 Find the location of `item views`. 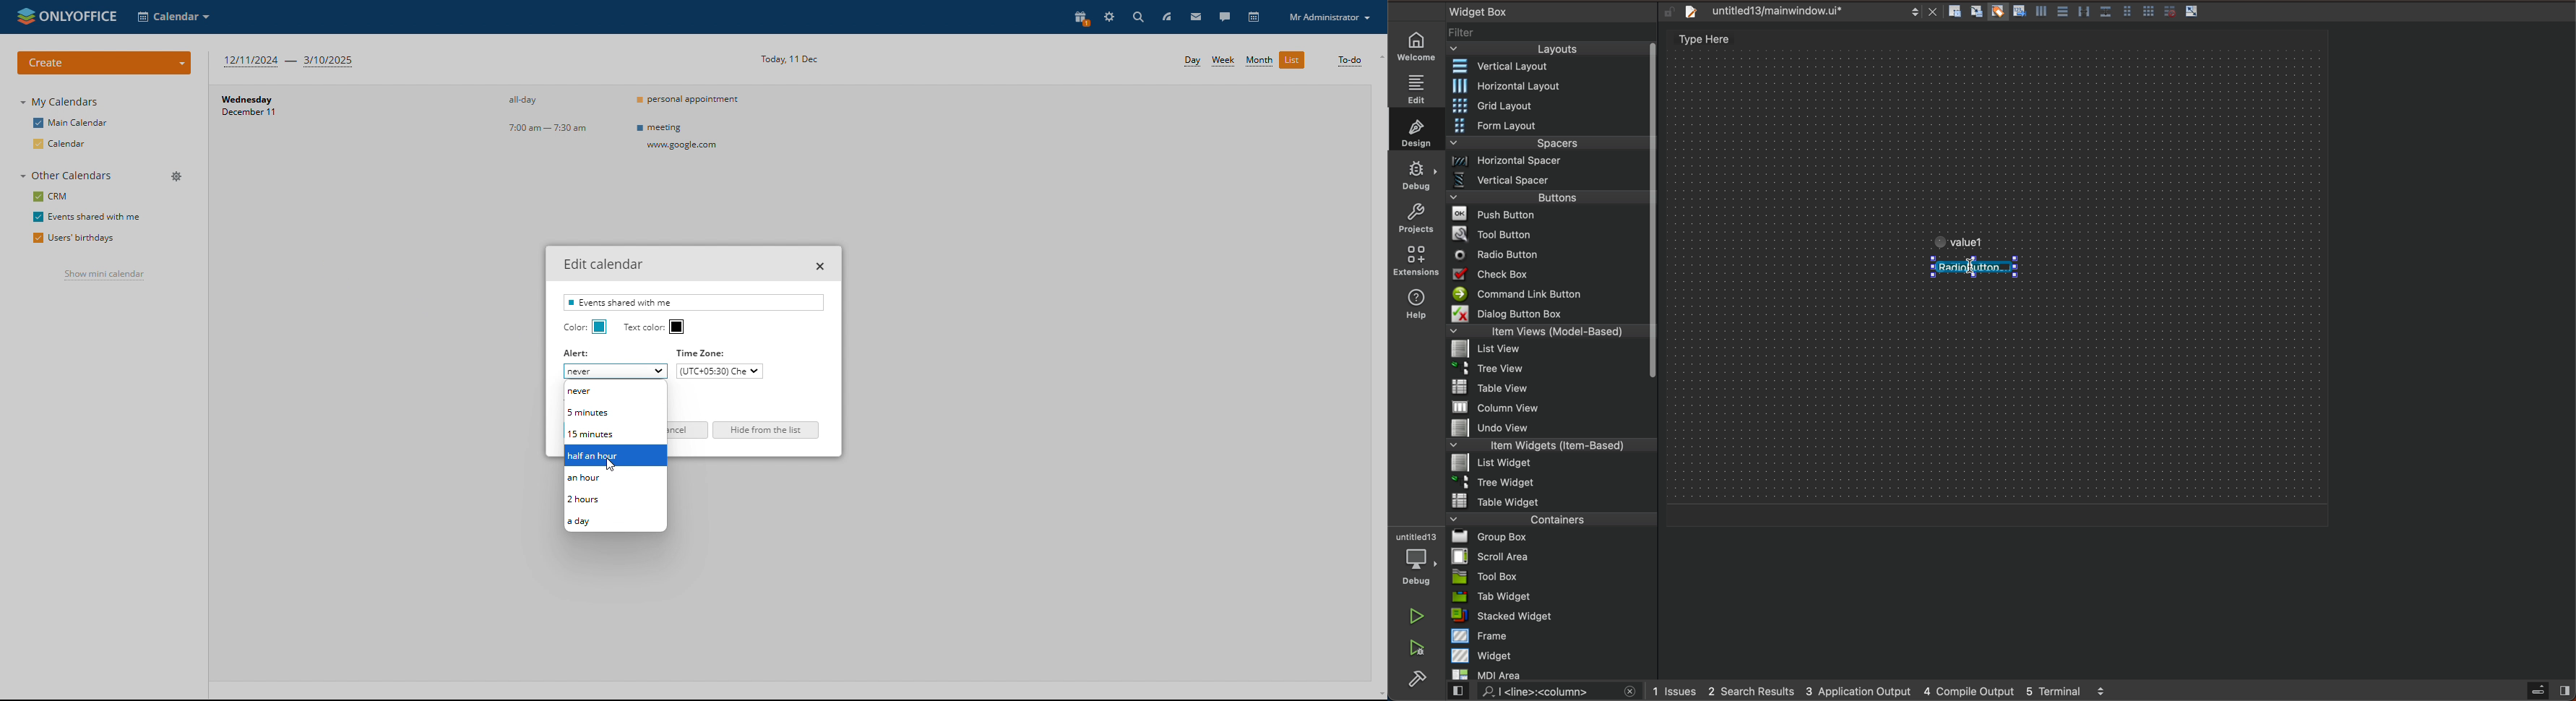

item views is located at coordinates (1546, 333).